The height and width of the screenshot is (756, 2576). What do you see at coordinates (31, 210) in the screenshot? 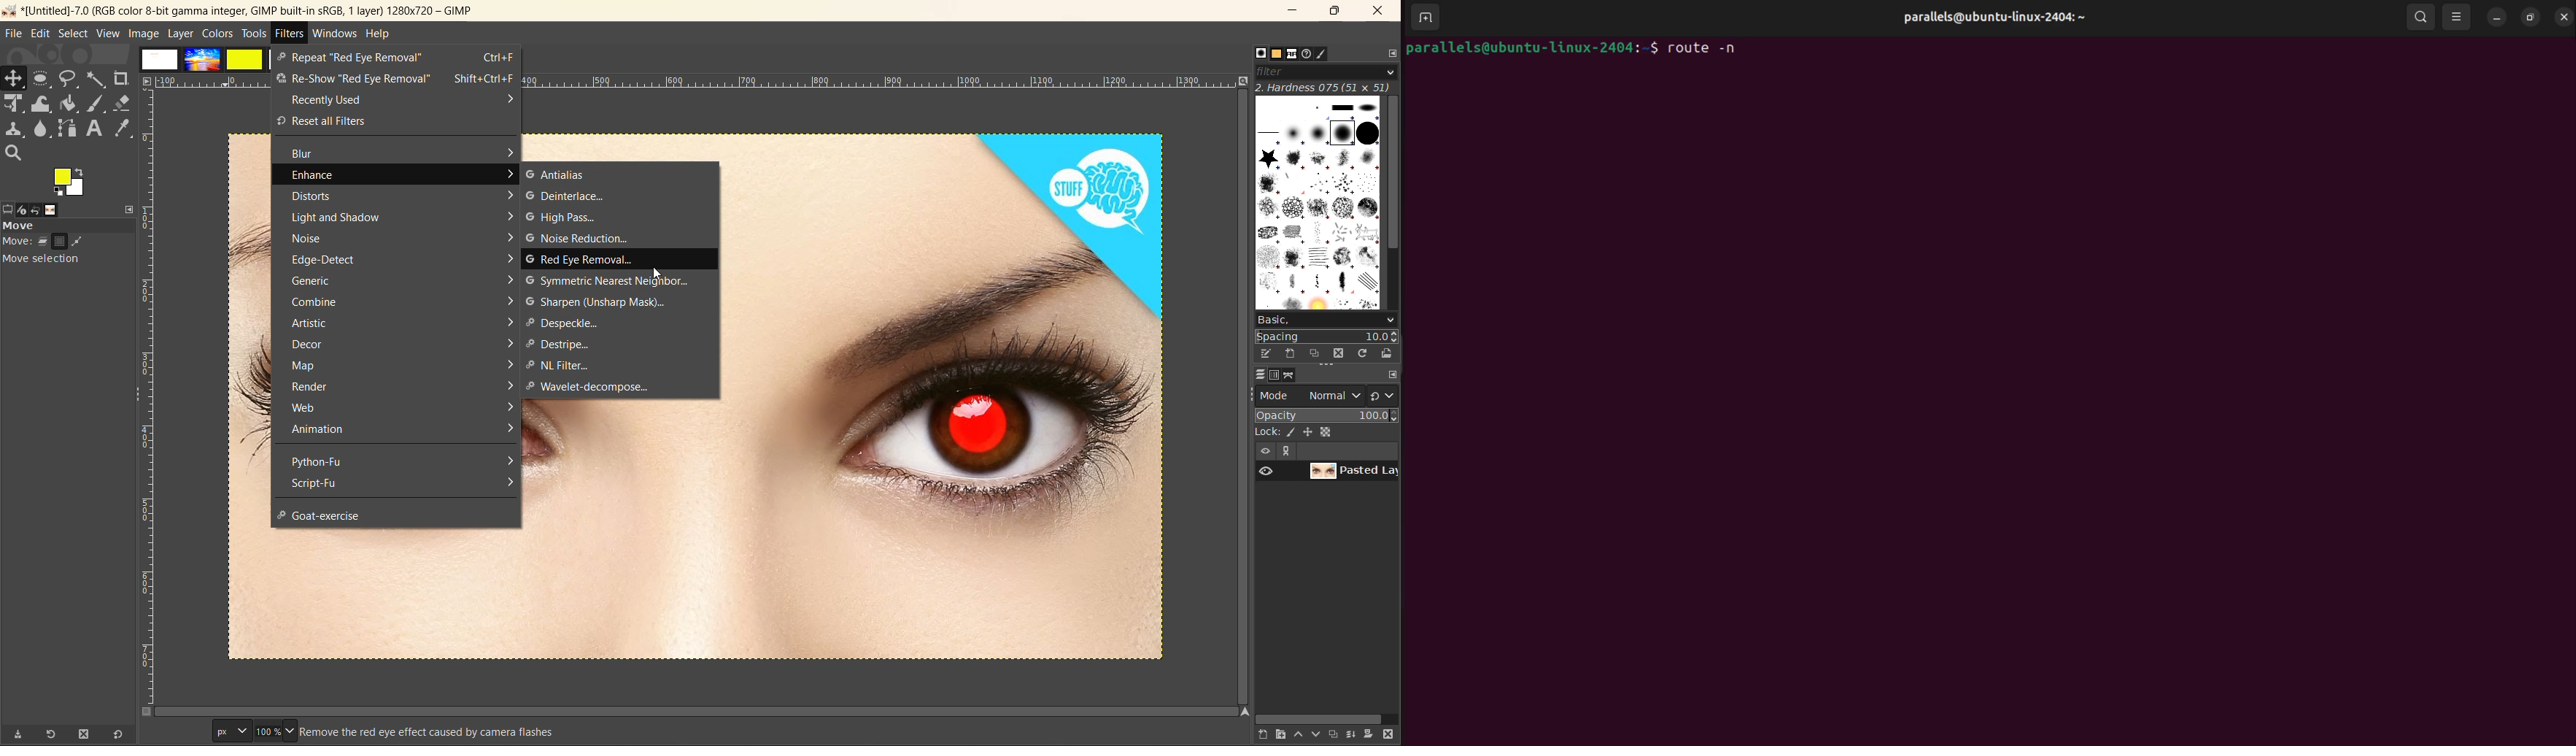
I see `device status, undo history` at bounding box center [31, 210].